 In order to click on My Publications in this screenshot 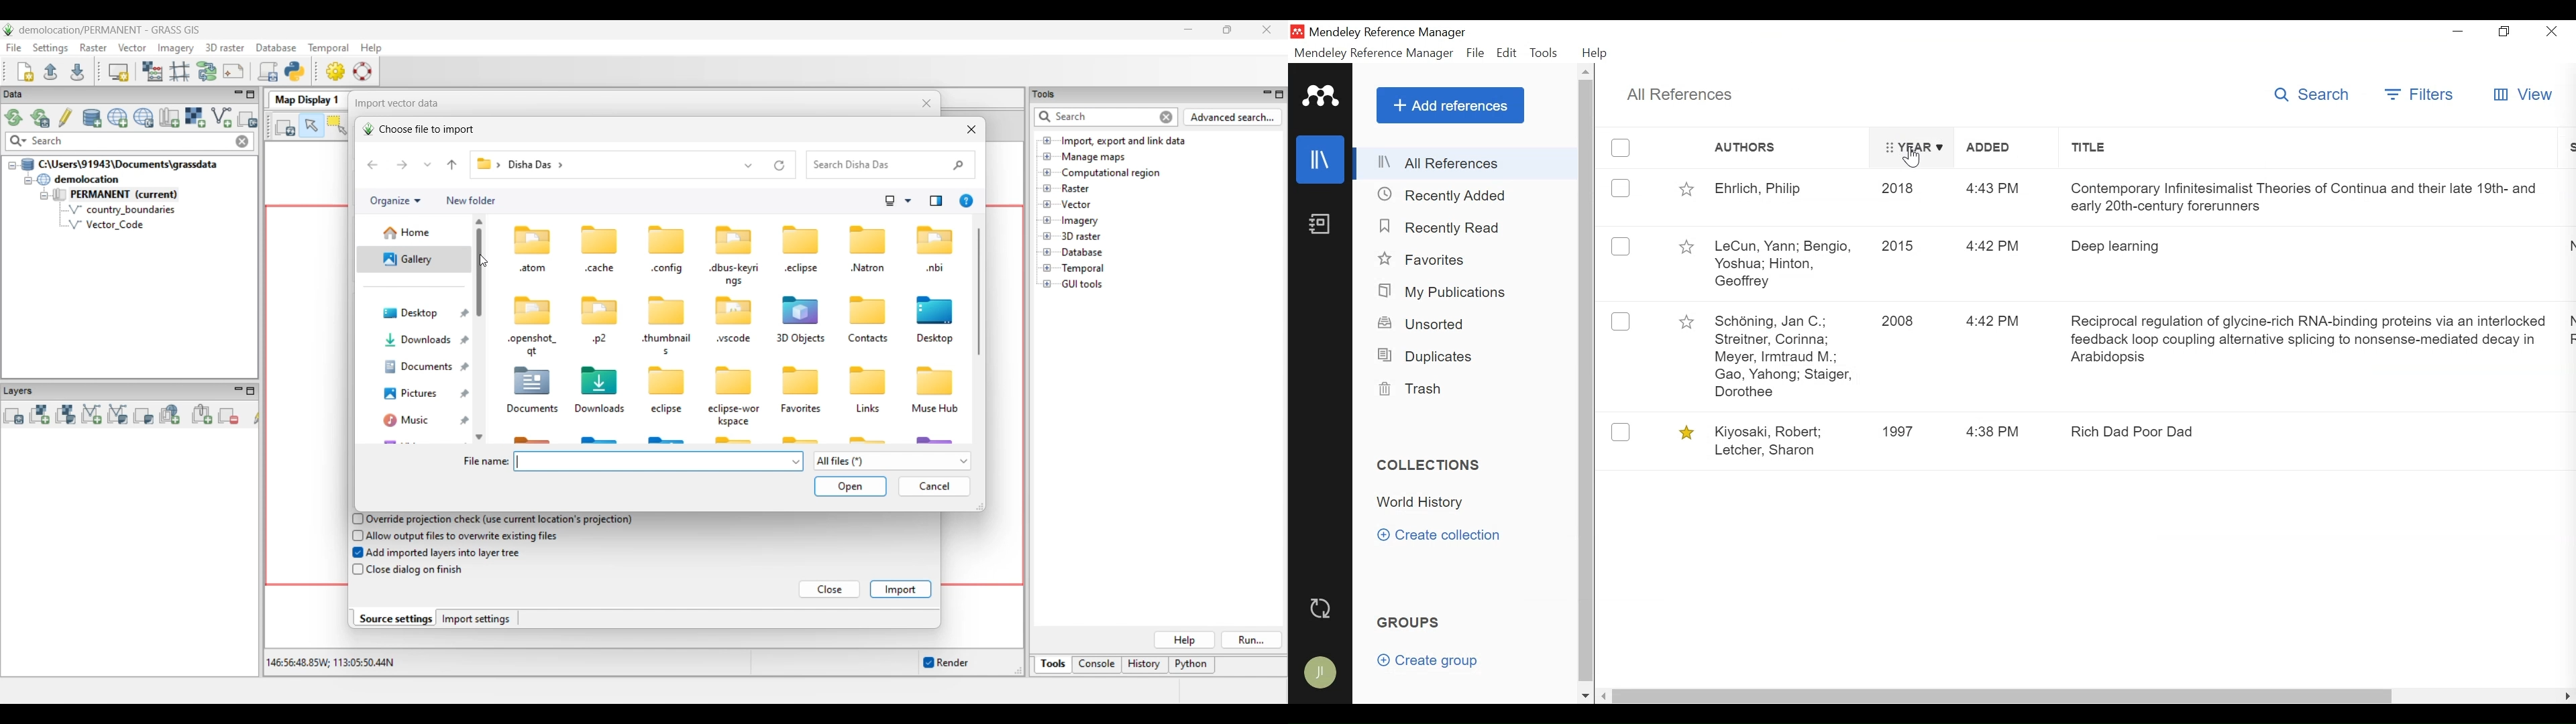, I will do `click(1446, 292)`.